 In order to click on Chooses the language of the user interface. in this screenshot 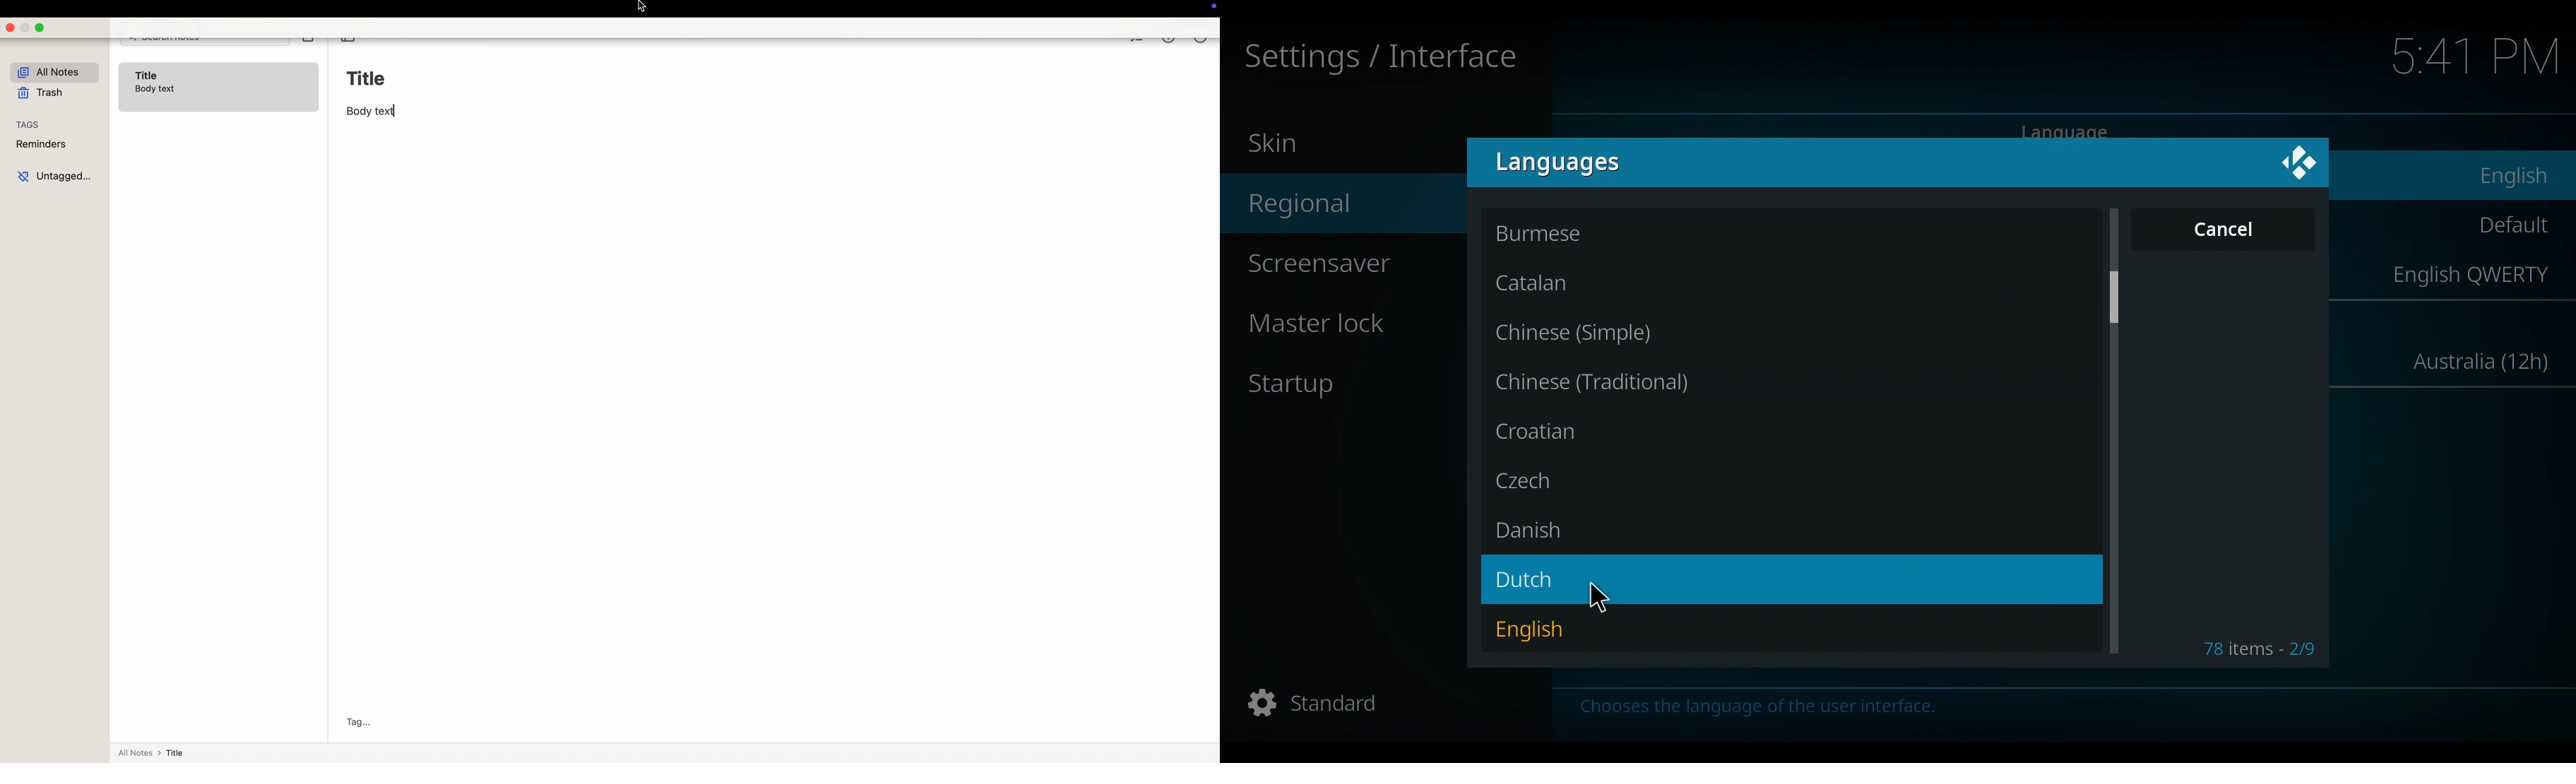, I will do `click(1761, 711)`.